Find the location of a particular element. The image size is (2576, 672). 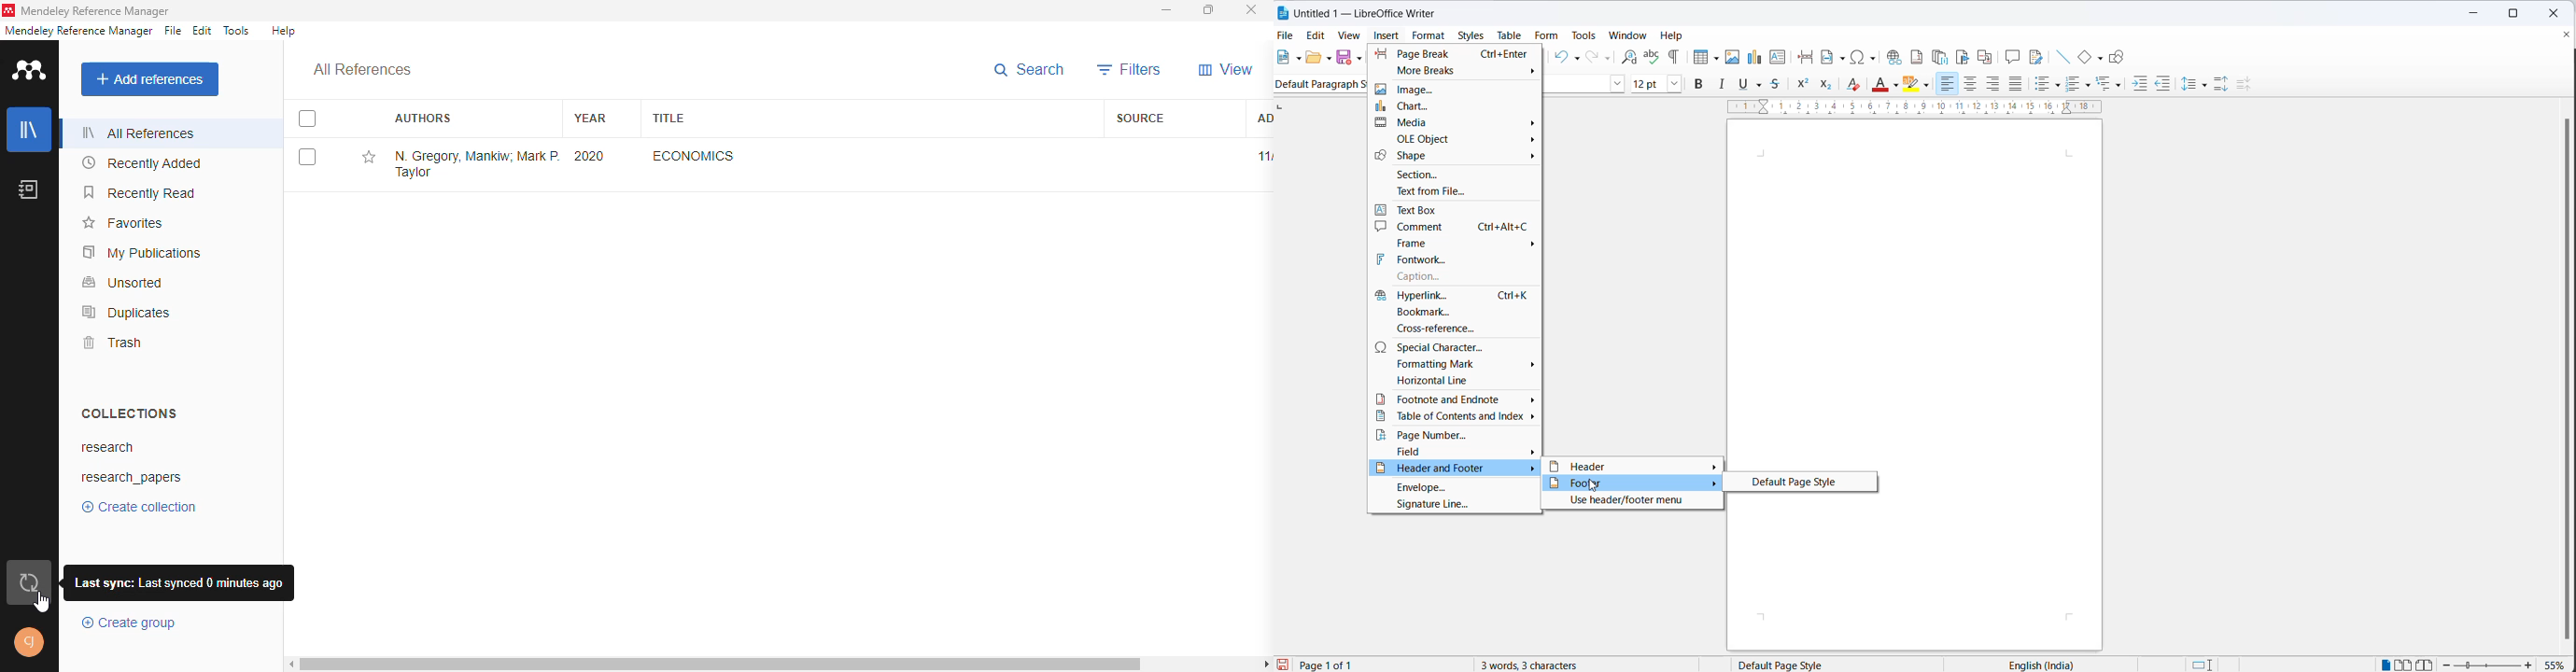

font name is located at coordinates (1575, 84).